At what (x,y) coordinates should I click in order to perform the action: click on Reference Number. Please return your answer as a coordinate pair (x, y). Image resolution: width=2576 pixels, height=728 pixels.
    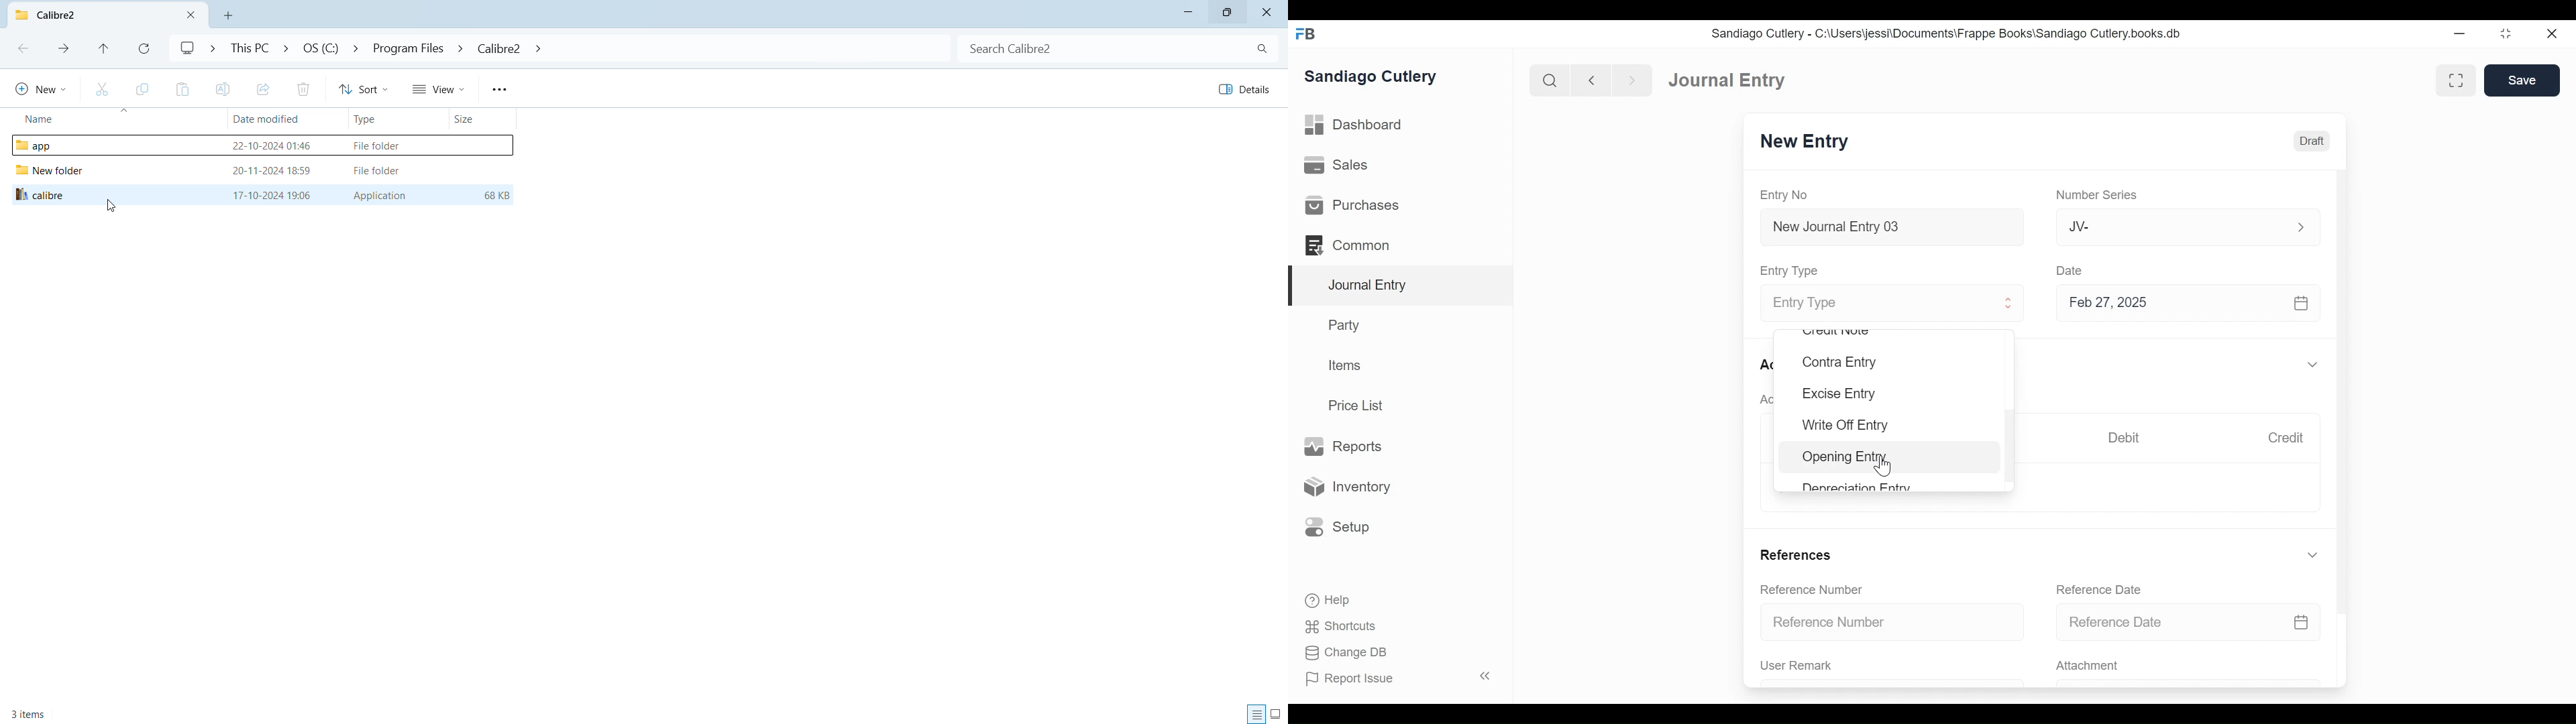
    Looking at the image, I should click on (1889, 624).